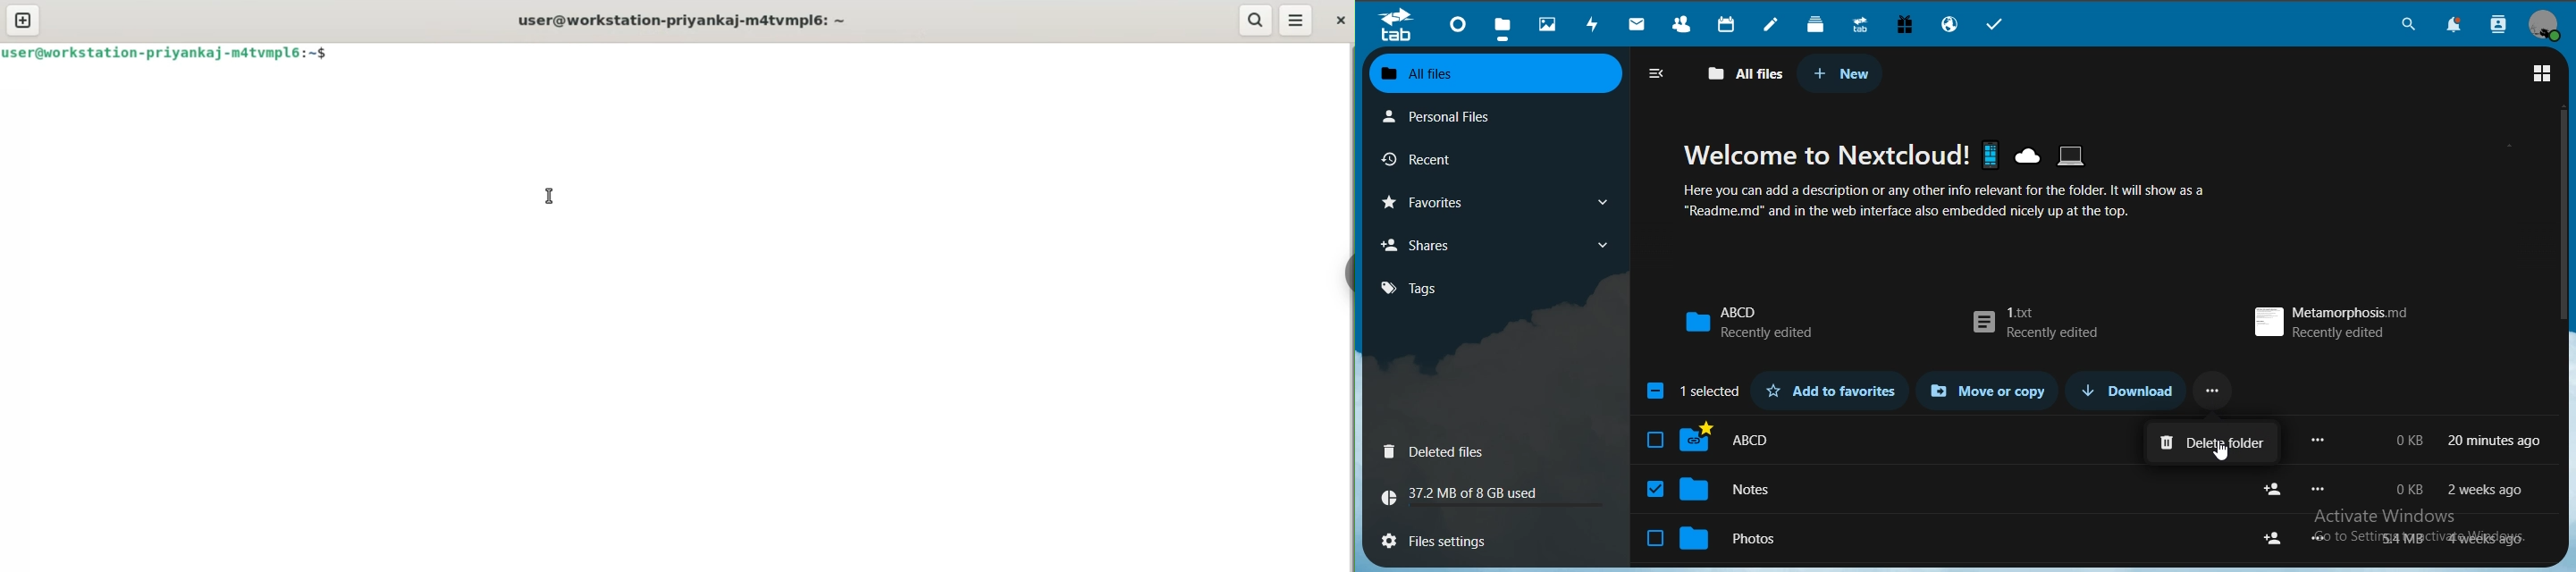 This screenshot has height=588, width=2576. I want to click on add to favorites, so click(1832, 391).